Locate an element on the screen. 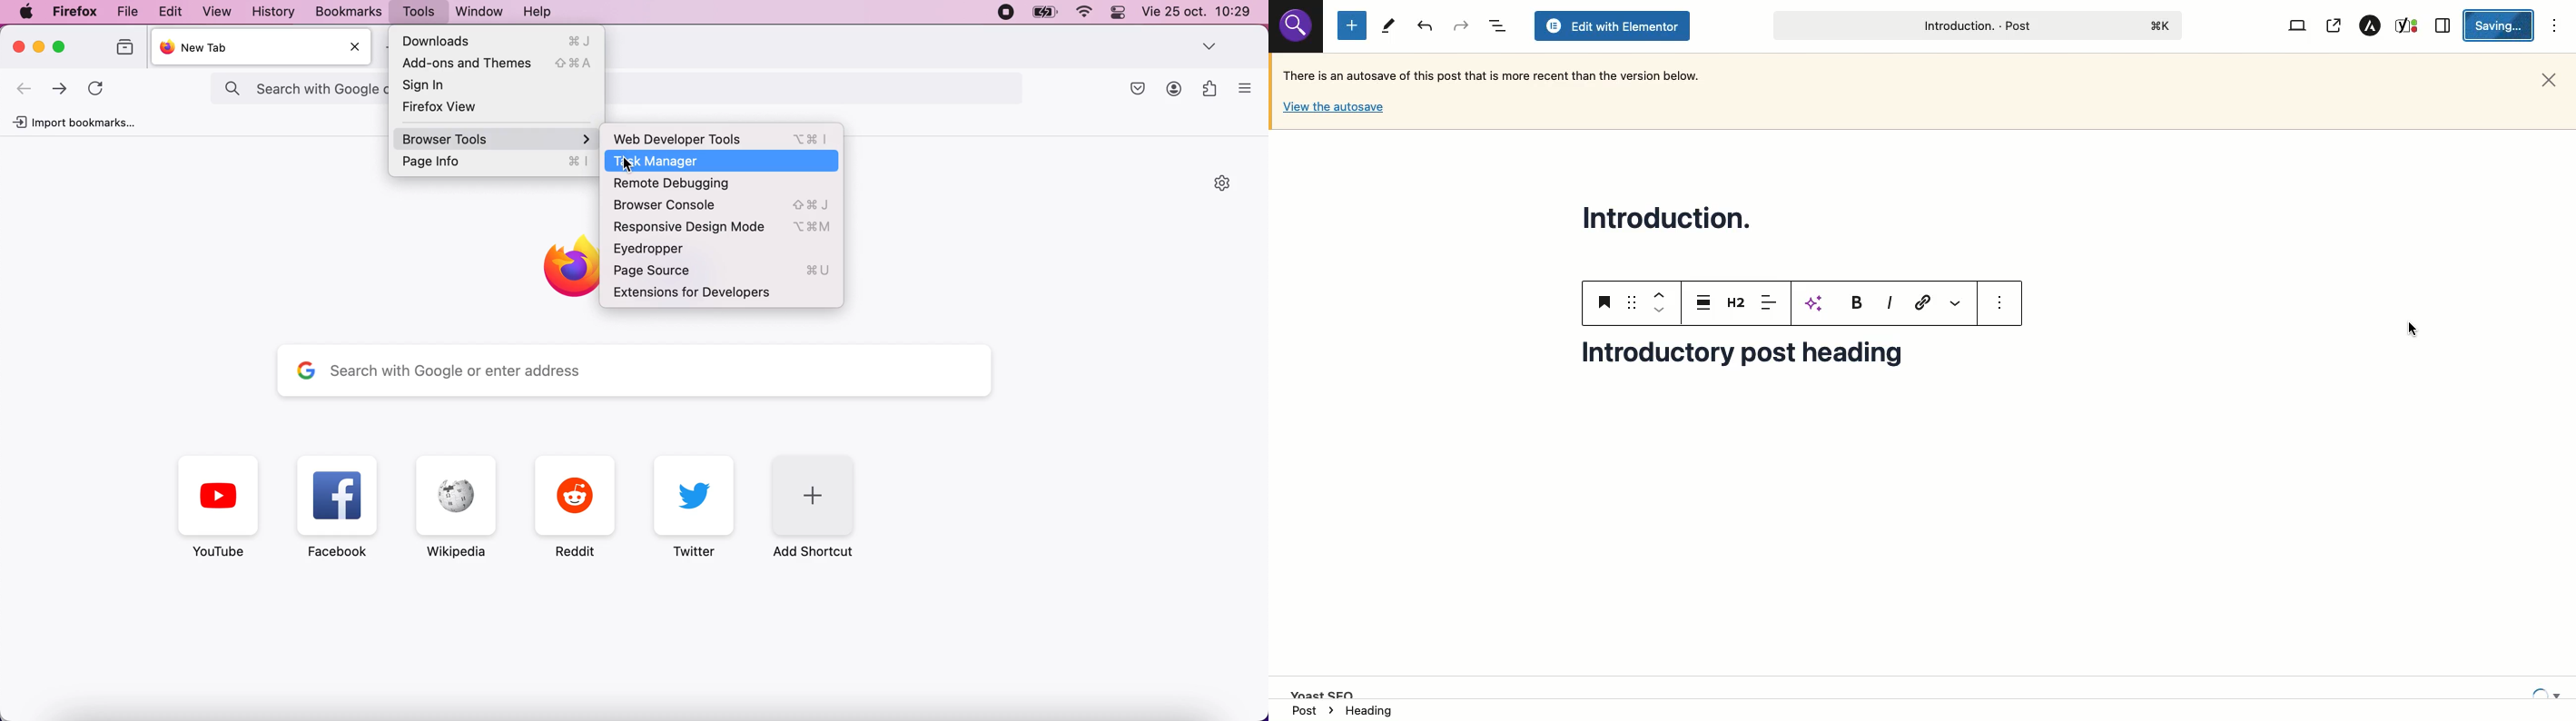 The width and height of the screenshot is (2576, 728). Youtube is located at coordinates (218, 507).